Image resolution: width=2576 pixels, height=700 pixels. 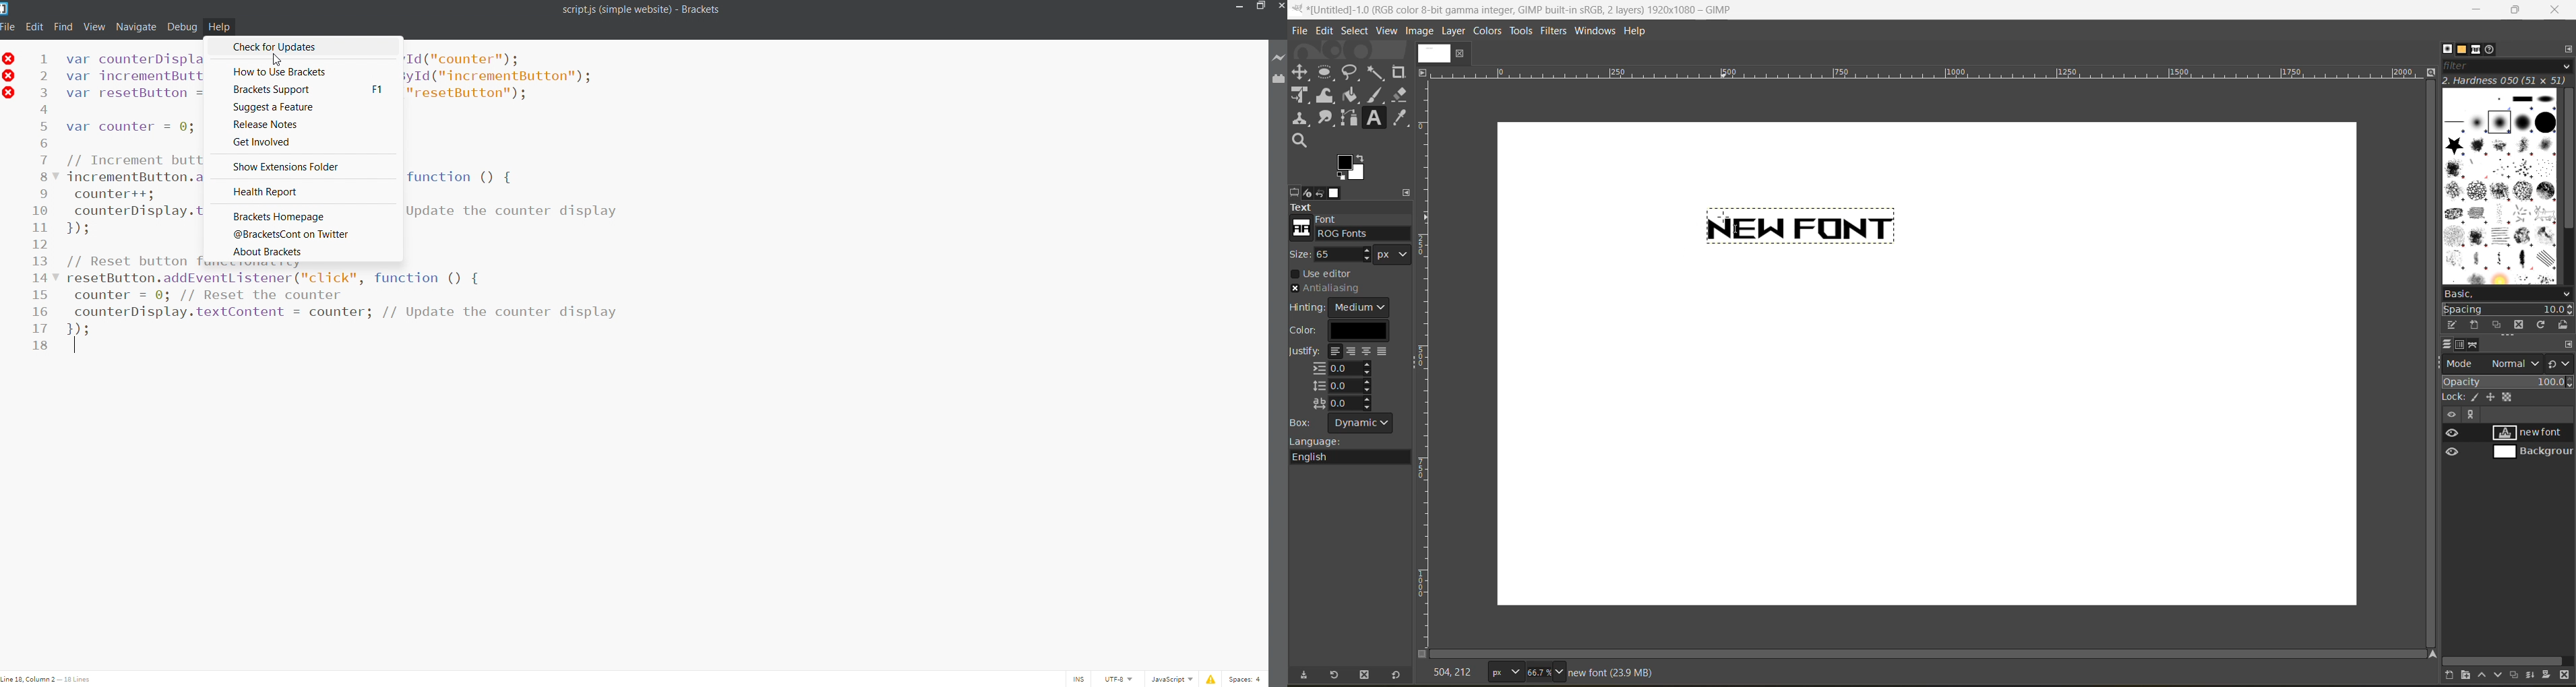 I want to click on open brush as image, so click(x=2566, y=326).